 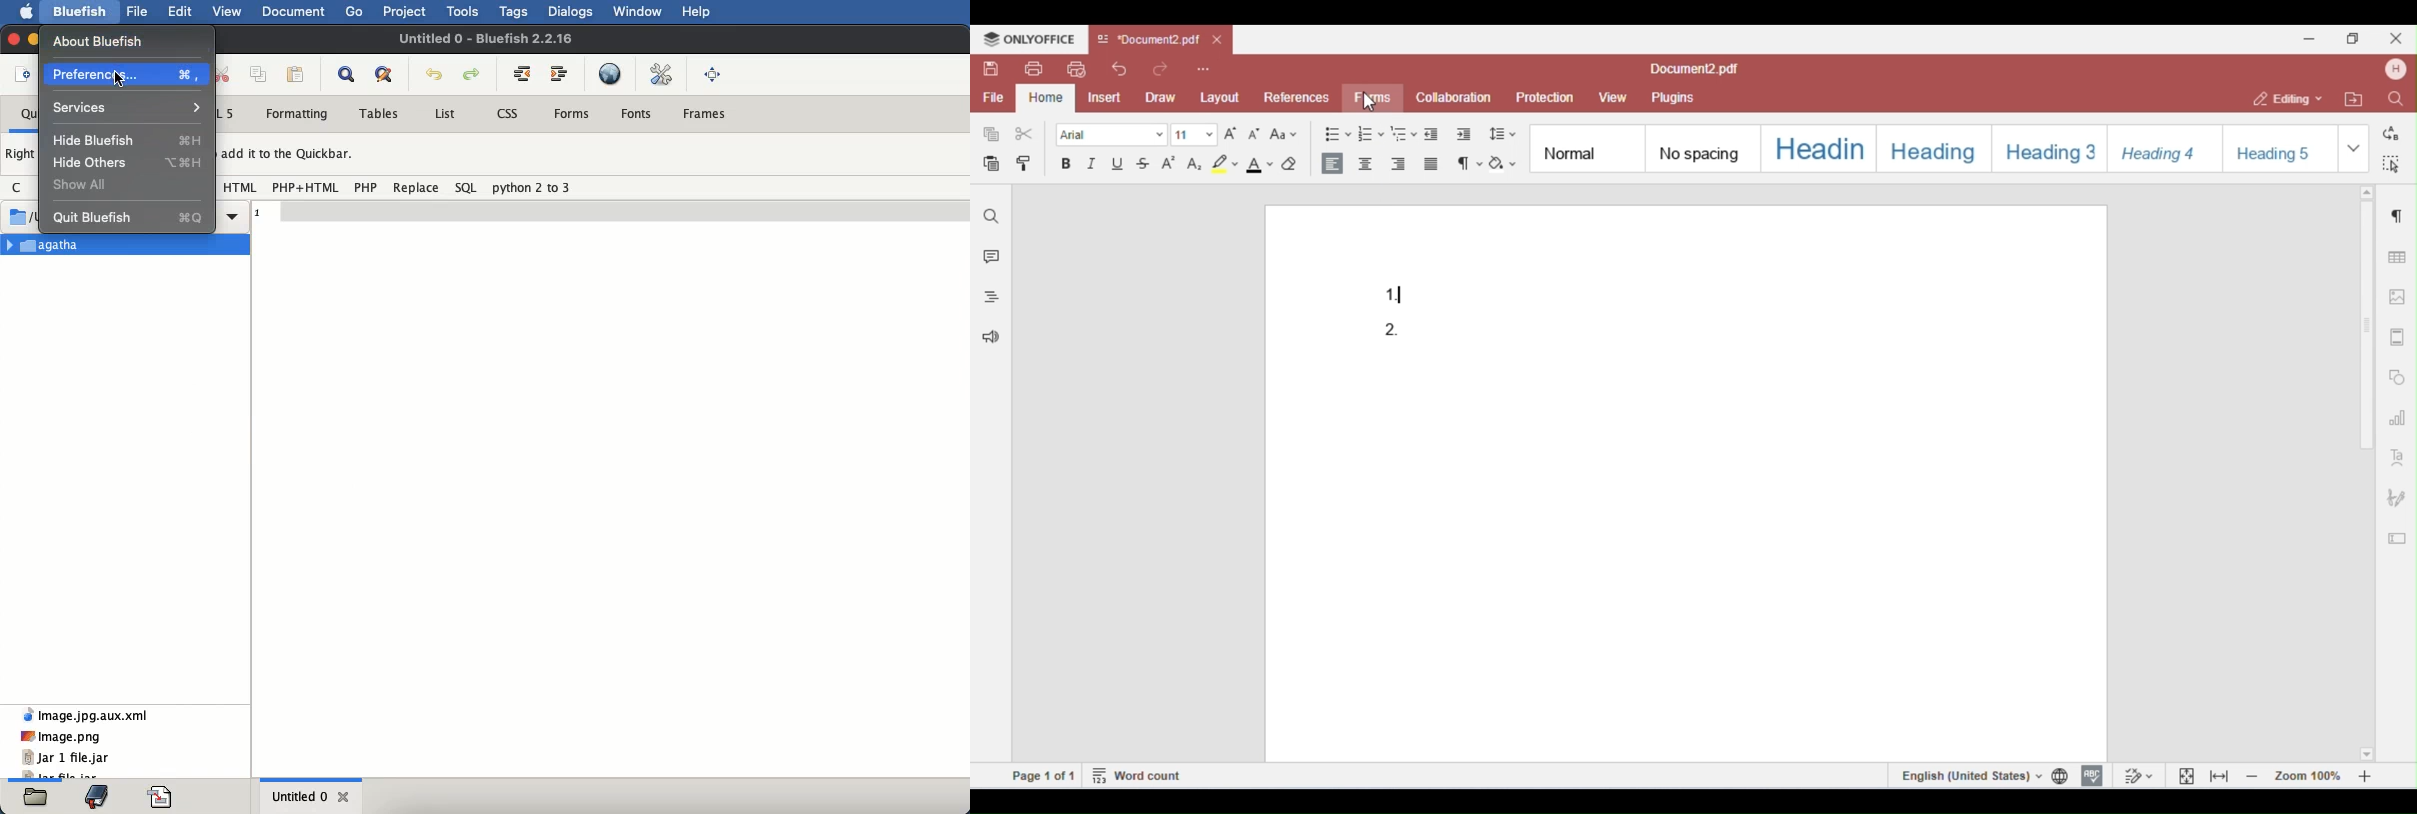 I want to click on tools, so click(x=464, y=12).